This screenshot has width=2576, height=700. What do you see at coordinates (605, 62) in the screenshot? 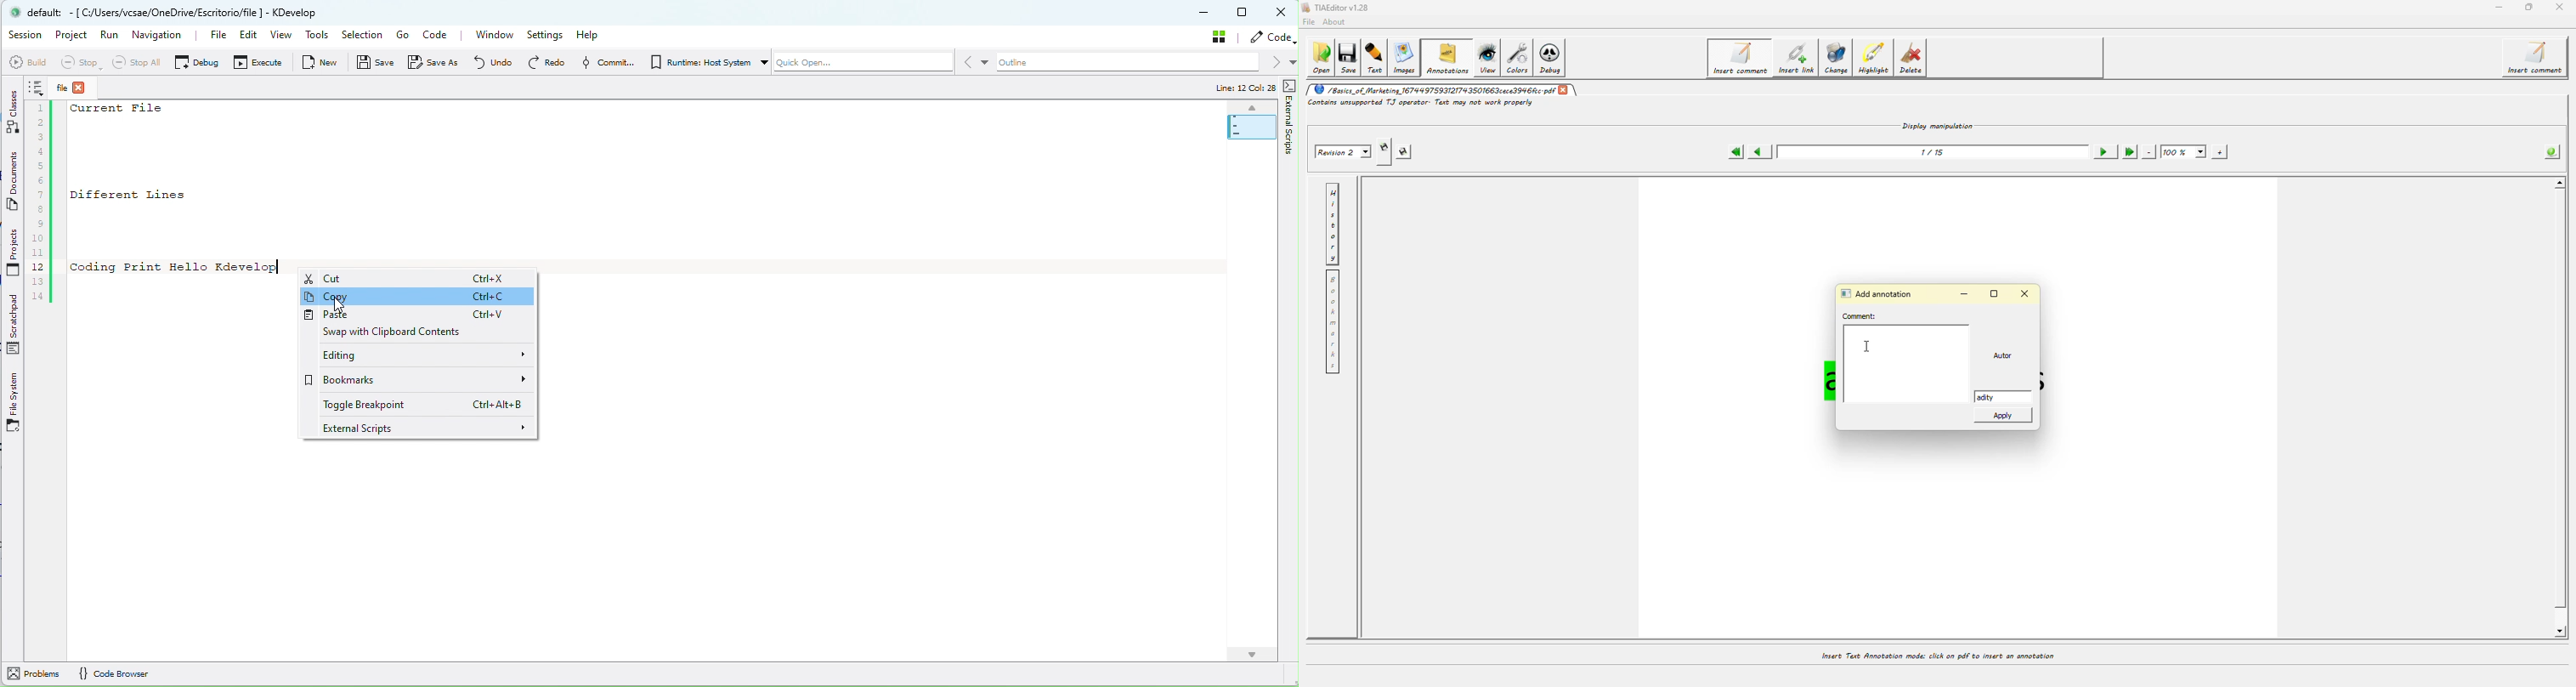
I see `Commit` at bounding box center [605, 62].